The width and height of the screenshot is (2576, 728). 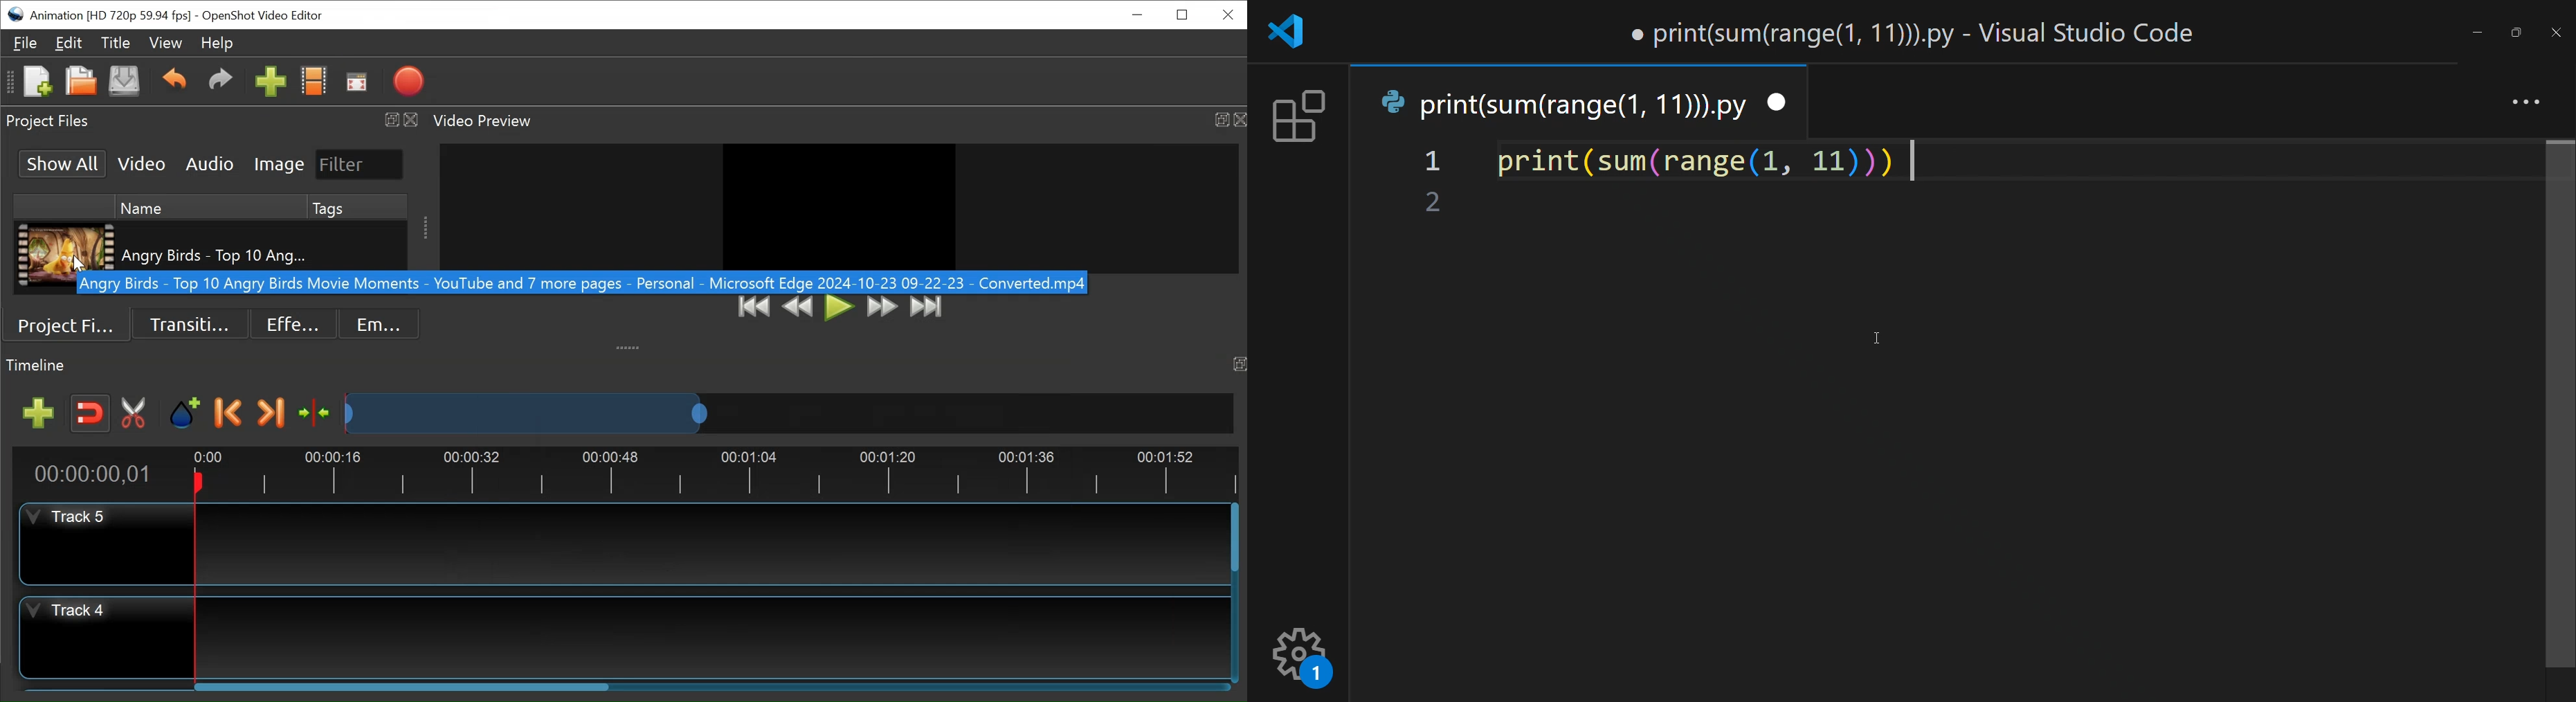 I want to click on Play, so click(x=840, y=307).